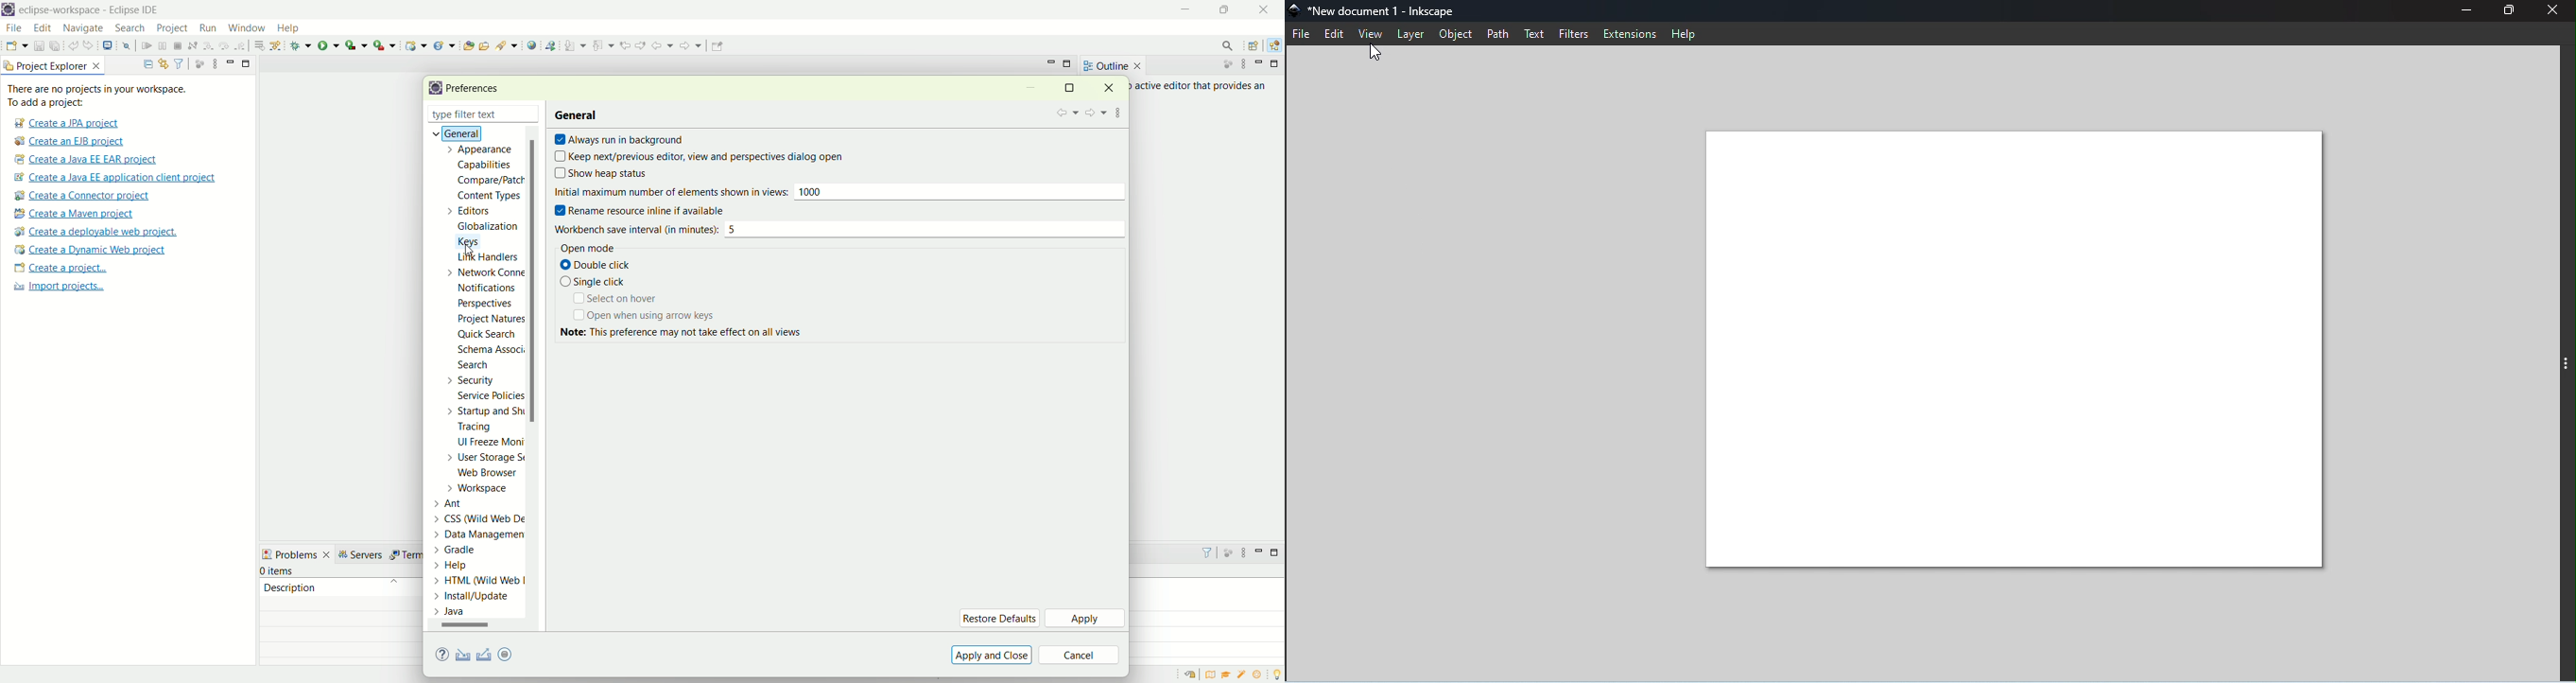  I want to click on notifications, so click(491, 287).